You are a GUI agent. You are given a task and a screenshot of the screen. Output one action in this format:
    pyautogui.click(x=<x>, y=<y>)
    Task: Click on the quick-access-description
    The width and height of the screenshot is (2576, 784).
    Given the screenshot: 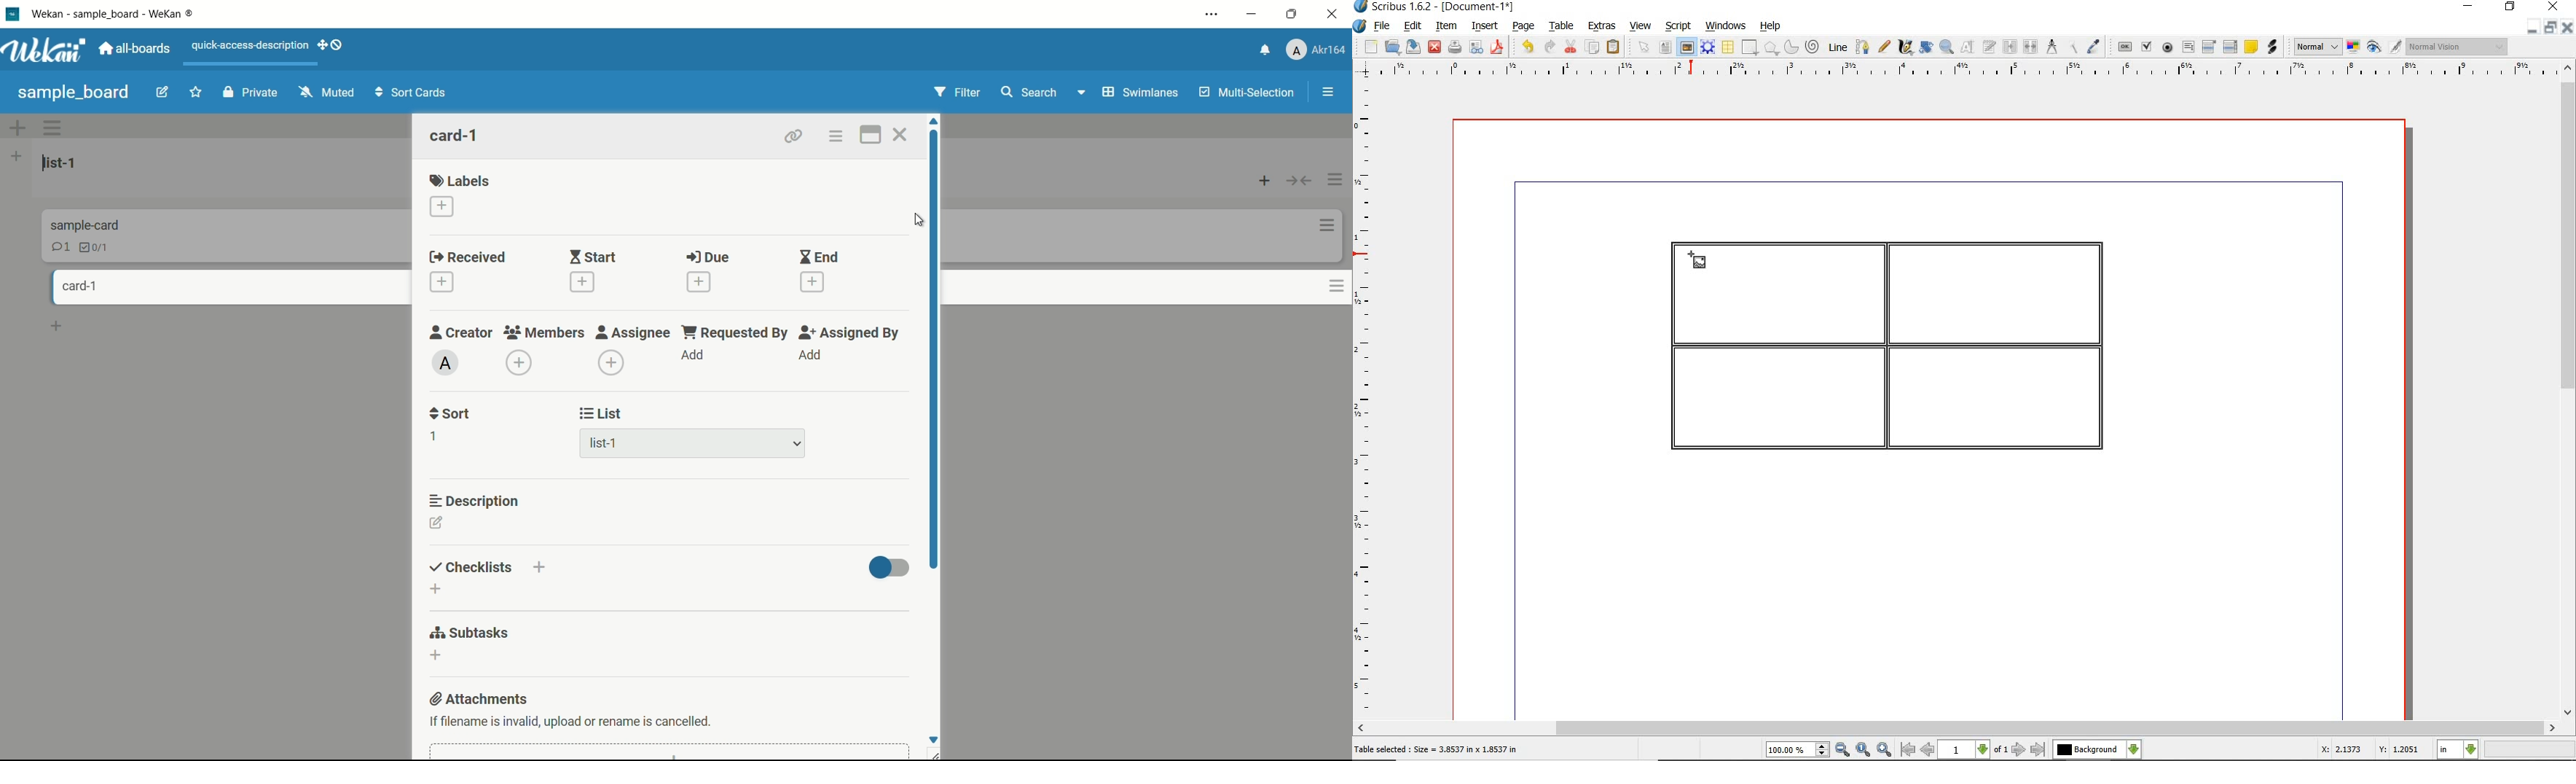 What is the action you would take?
    pyautogui.click(x=247, y=44)
    